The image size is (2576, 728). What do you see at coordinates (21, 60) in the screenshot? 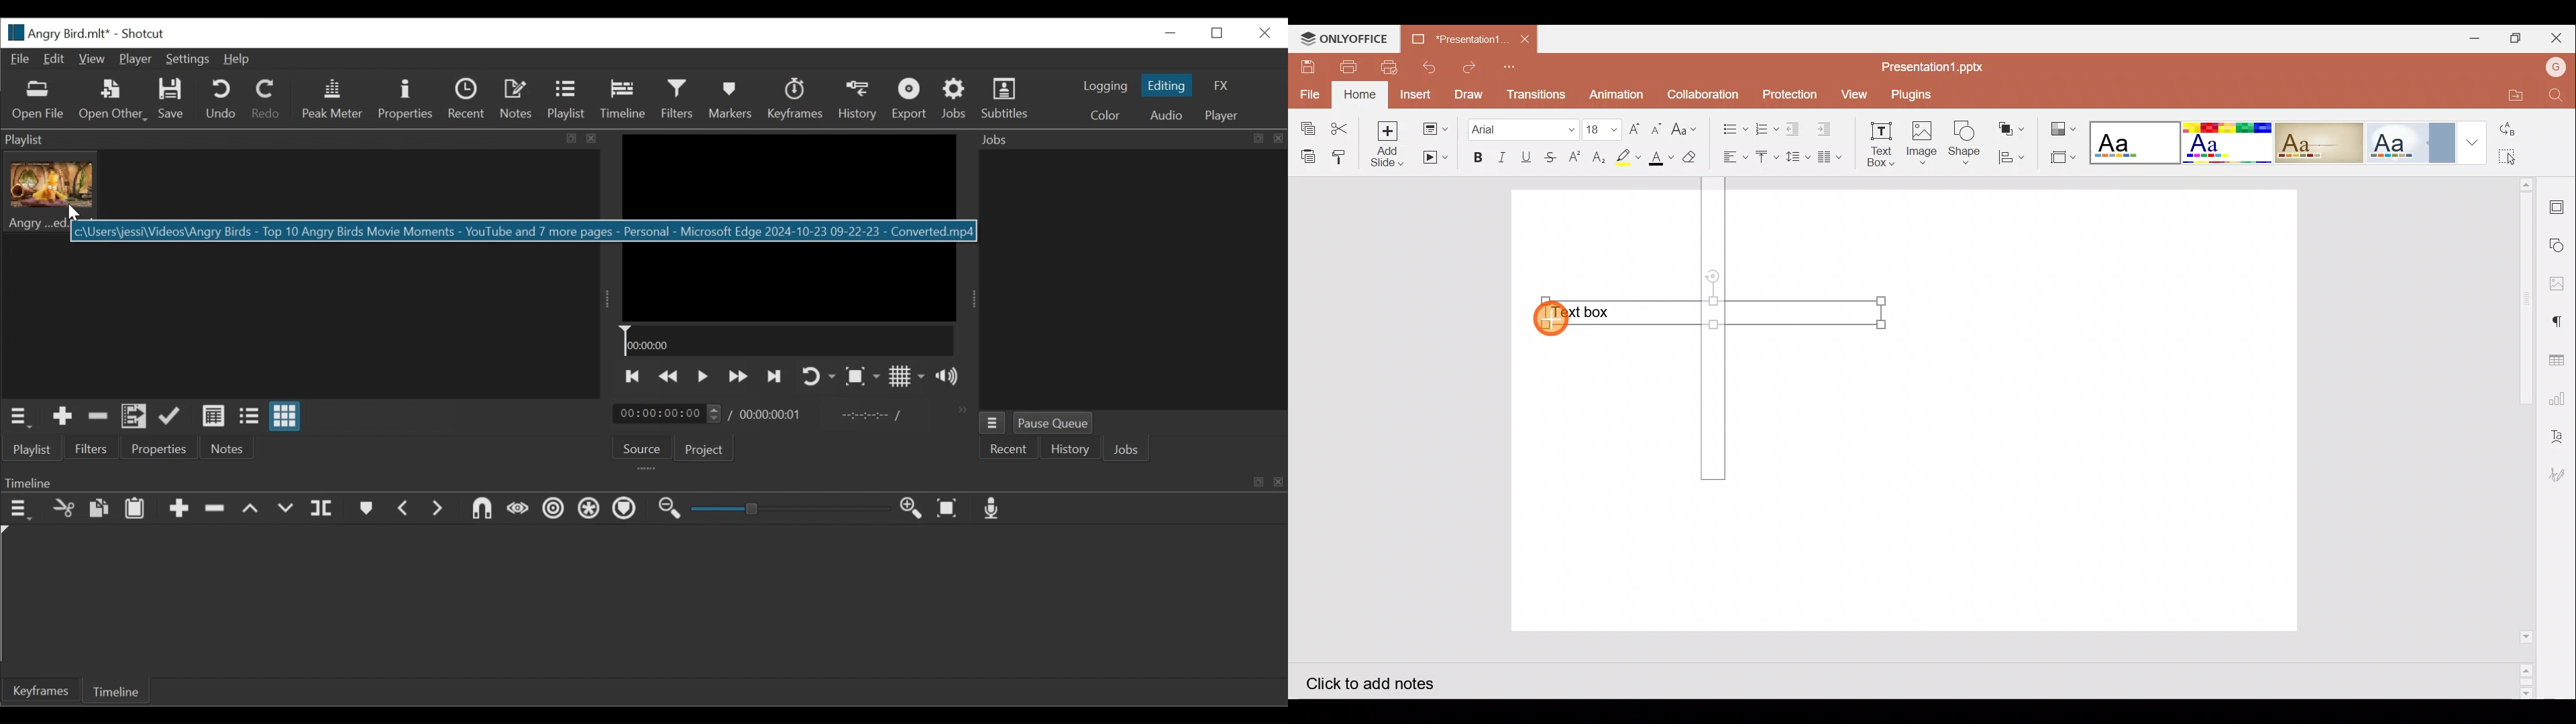
I see `File` at bounding box center [21, 60].